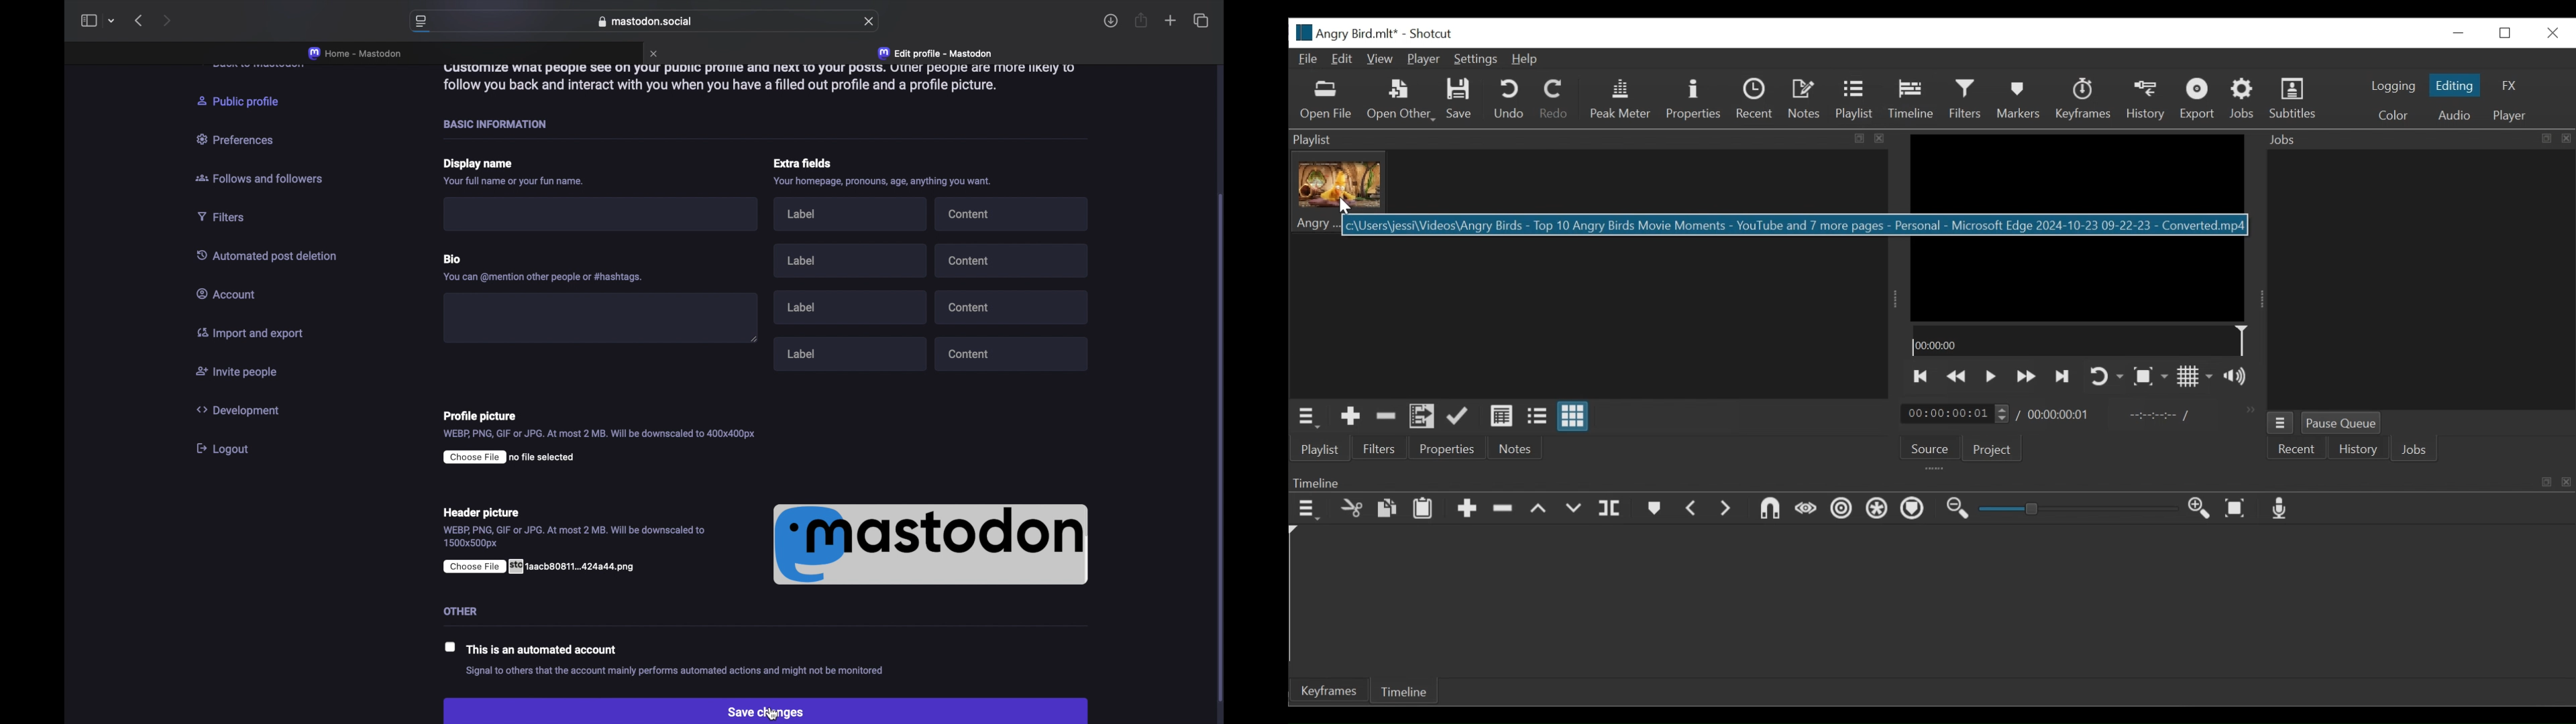  Describe the element at coordinates (2243, 100) in the screenshot. I see `Jobs` at that location.